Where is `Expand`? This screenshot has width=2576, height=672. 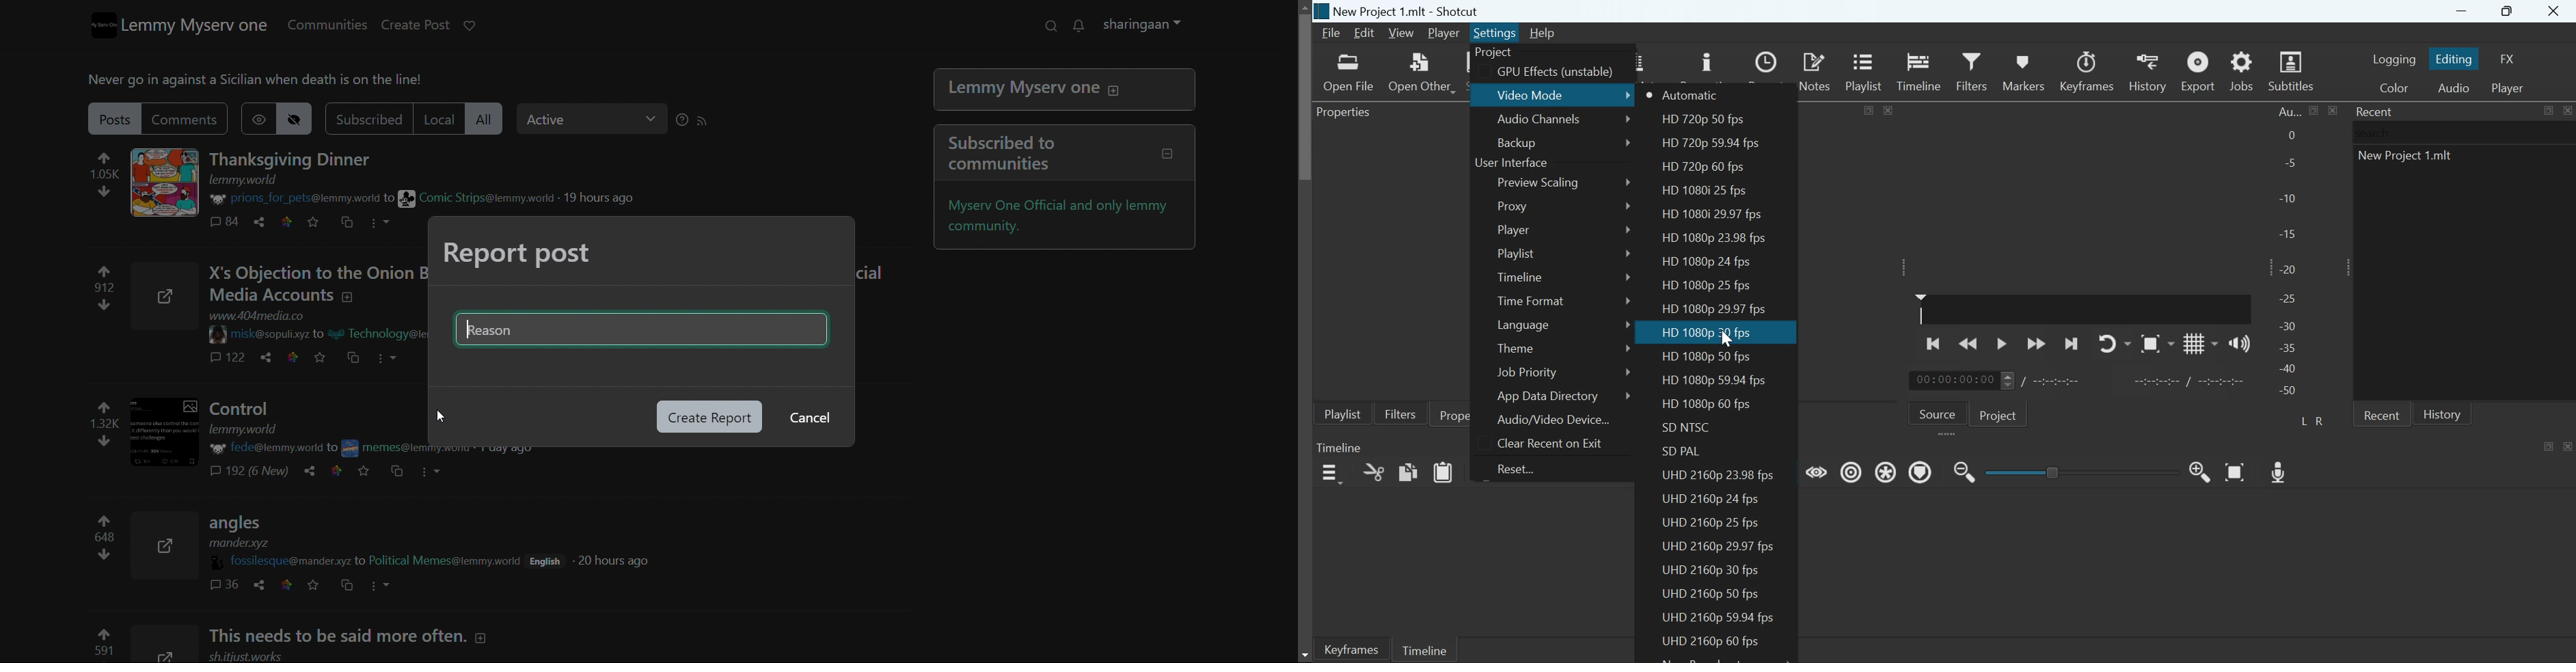 Expand is located at coordinates (1905, 267).